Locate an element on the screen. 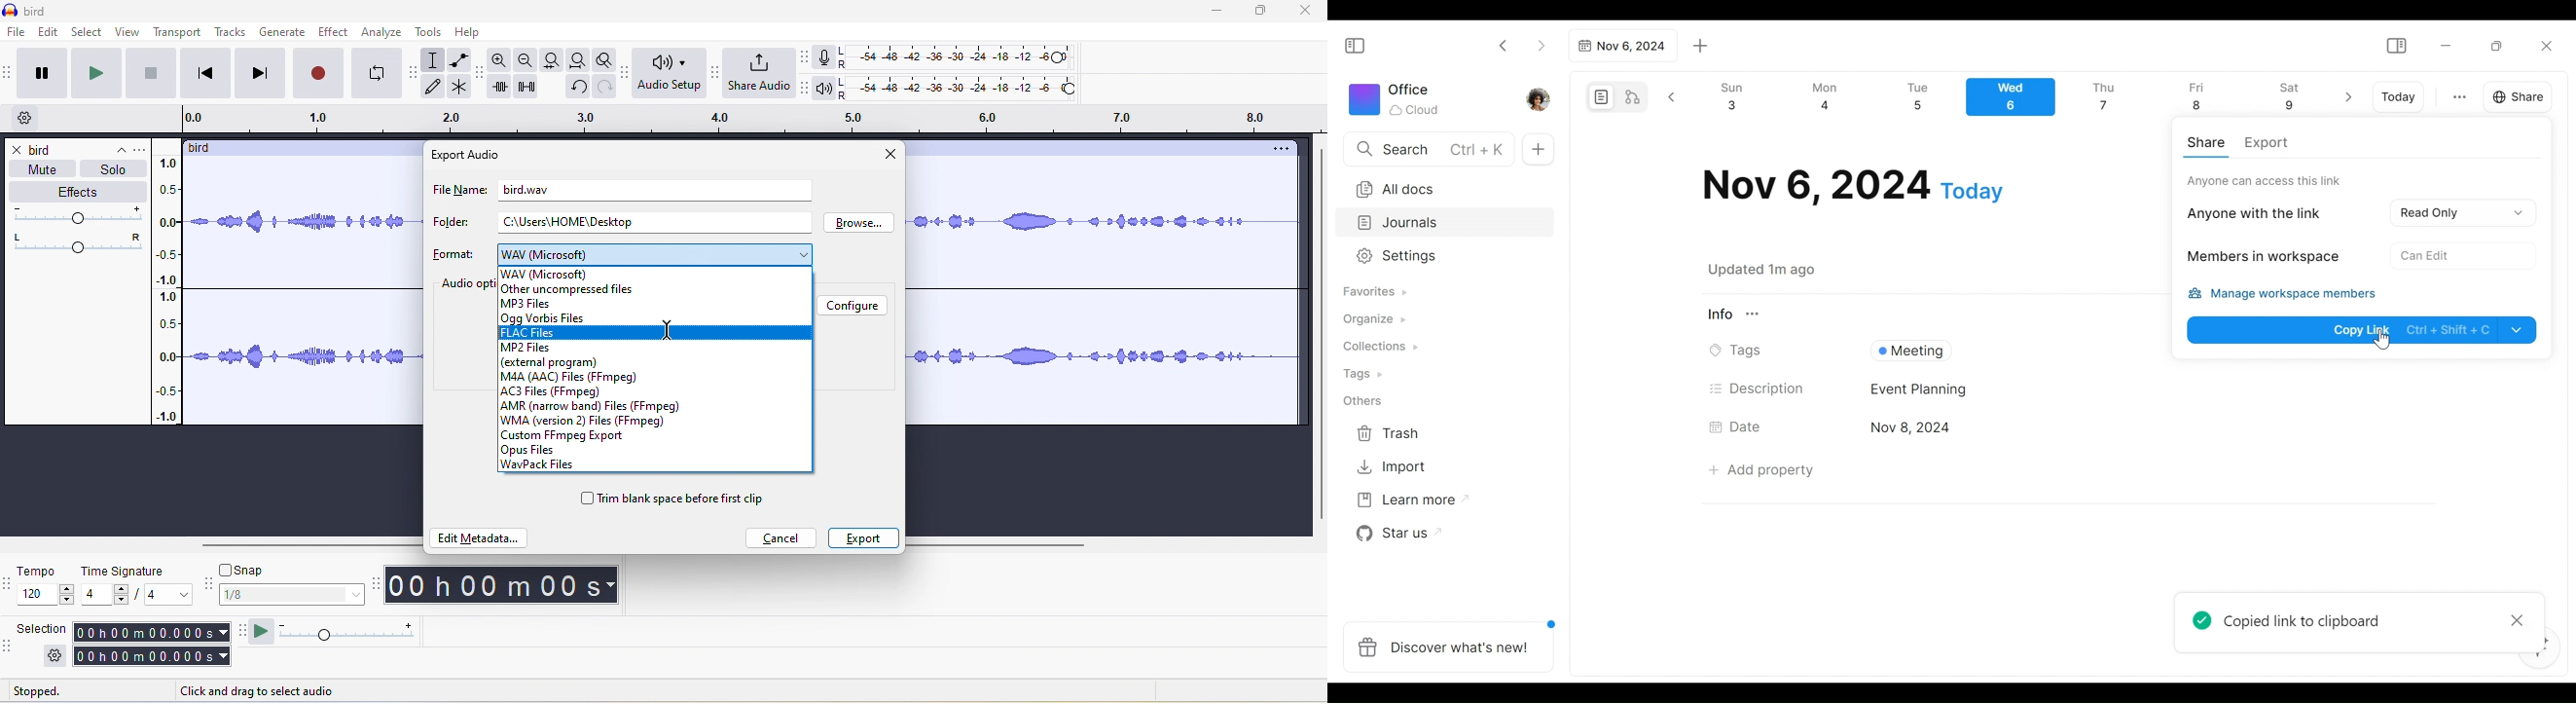  title is located at coordinates (27, 11).